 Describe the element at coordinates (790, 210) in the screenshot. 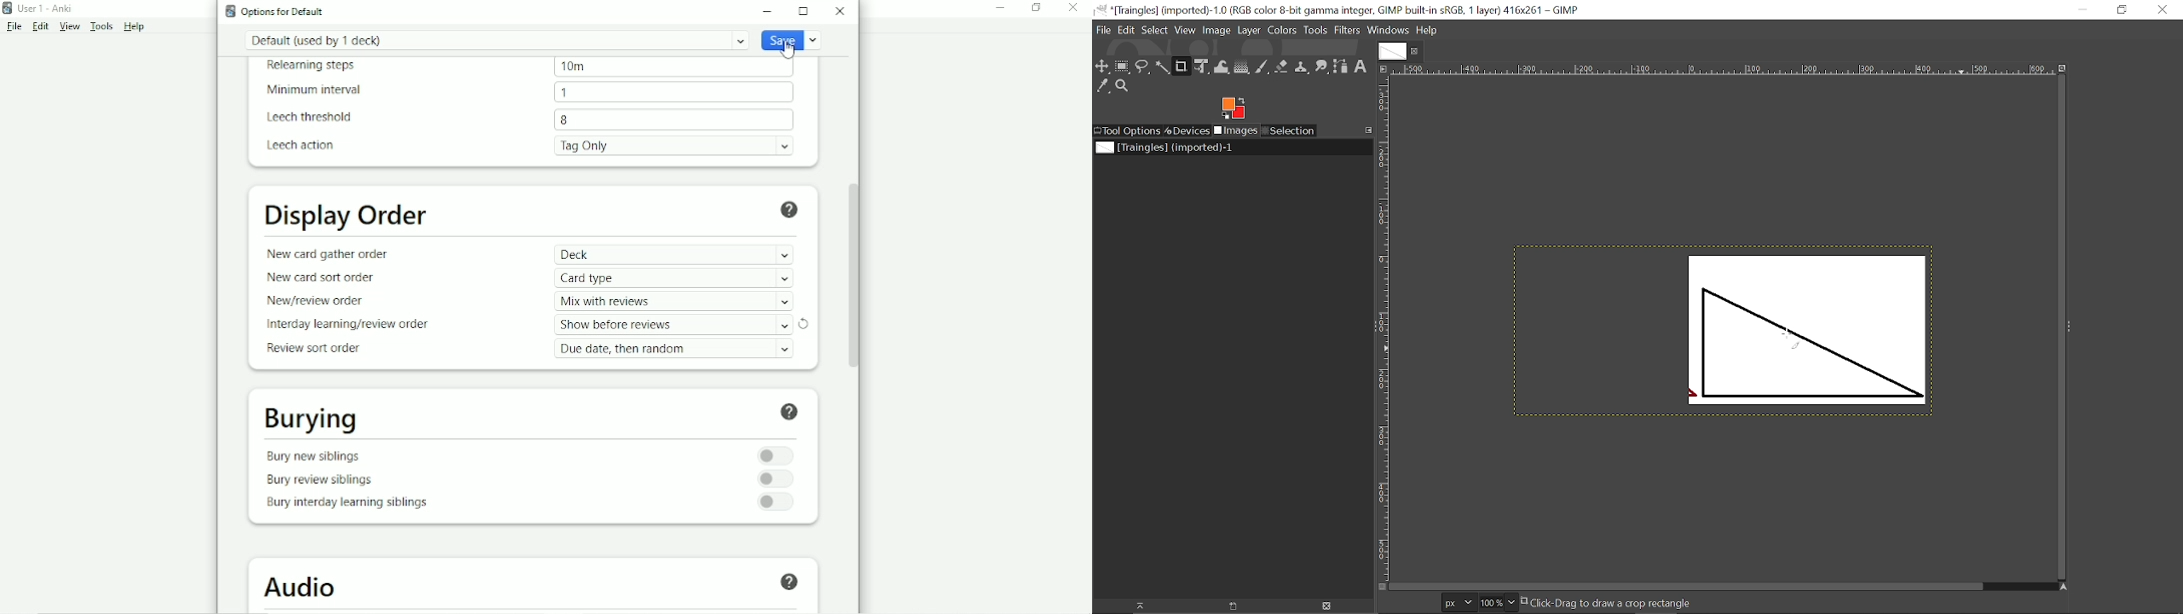

I see `Help` at that location.